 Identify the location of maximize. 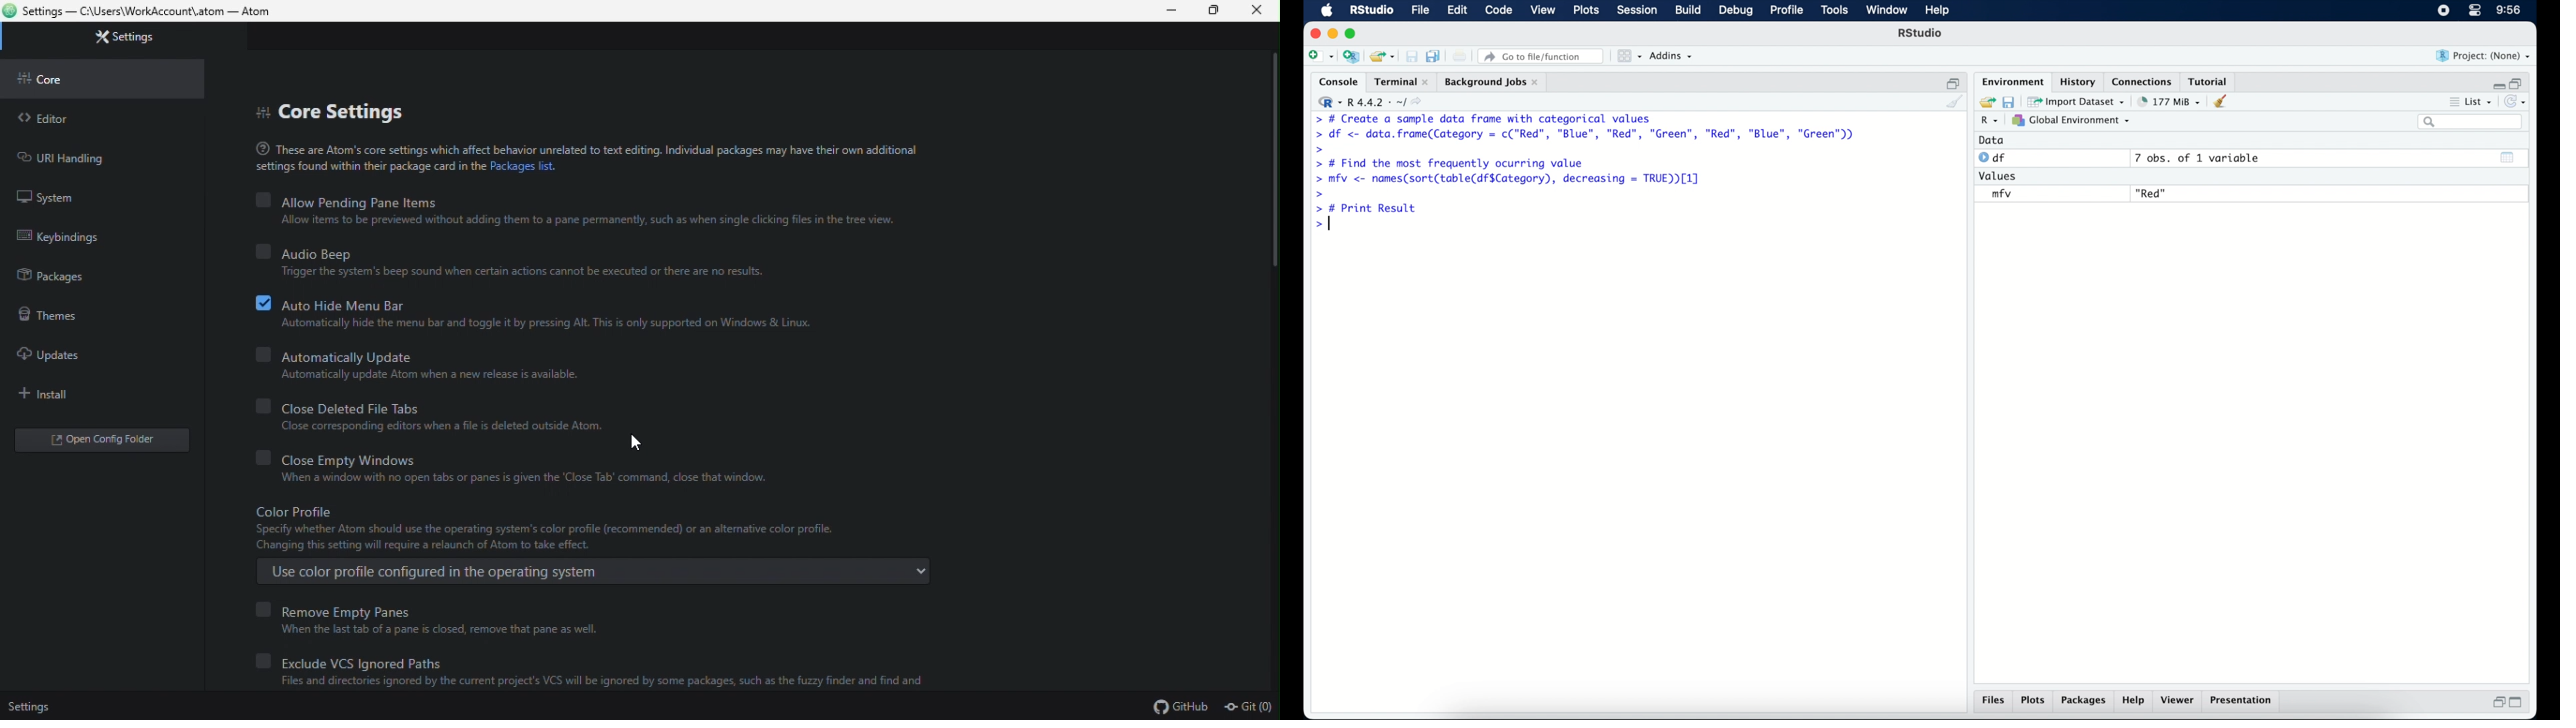
(2517, 704).